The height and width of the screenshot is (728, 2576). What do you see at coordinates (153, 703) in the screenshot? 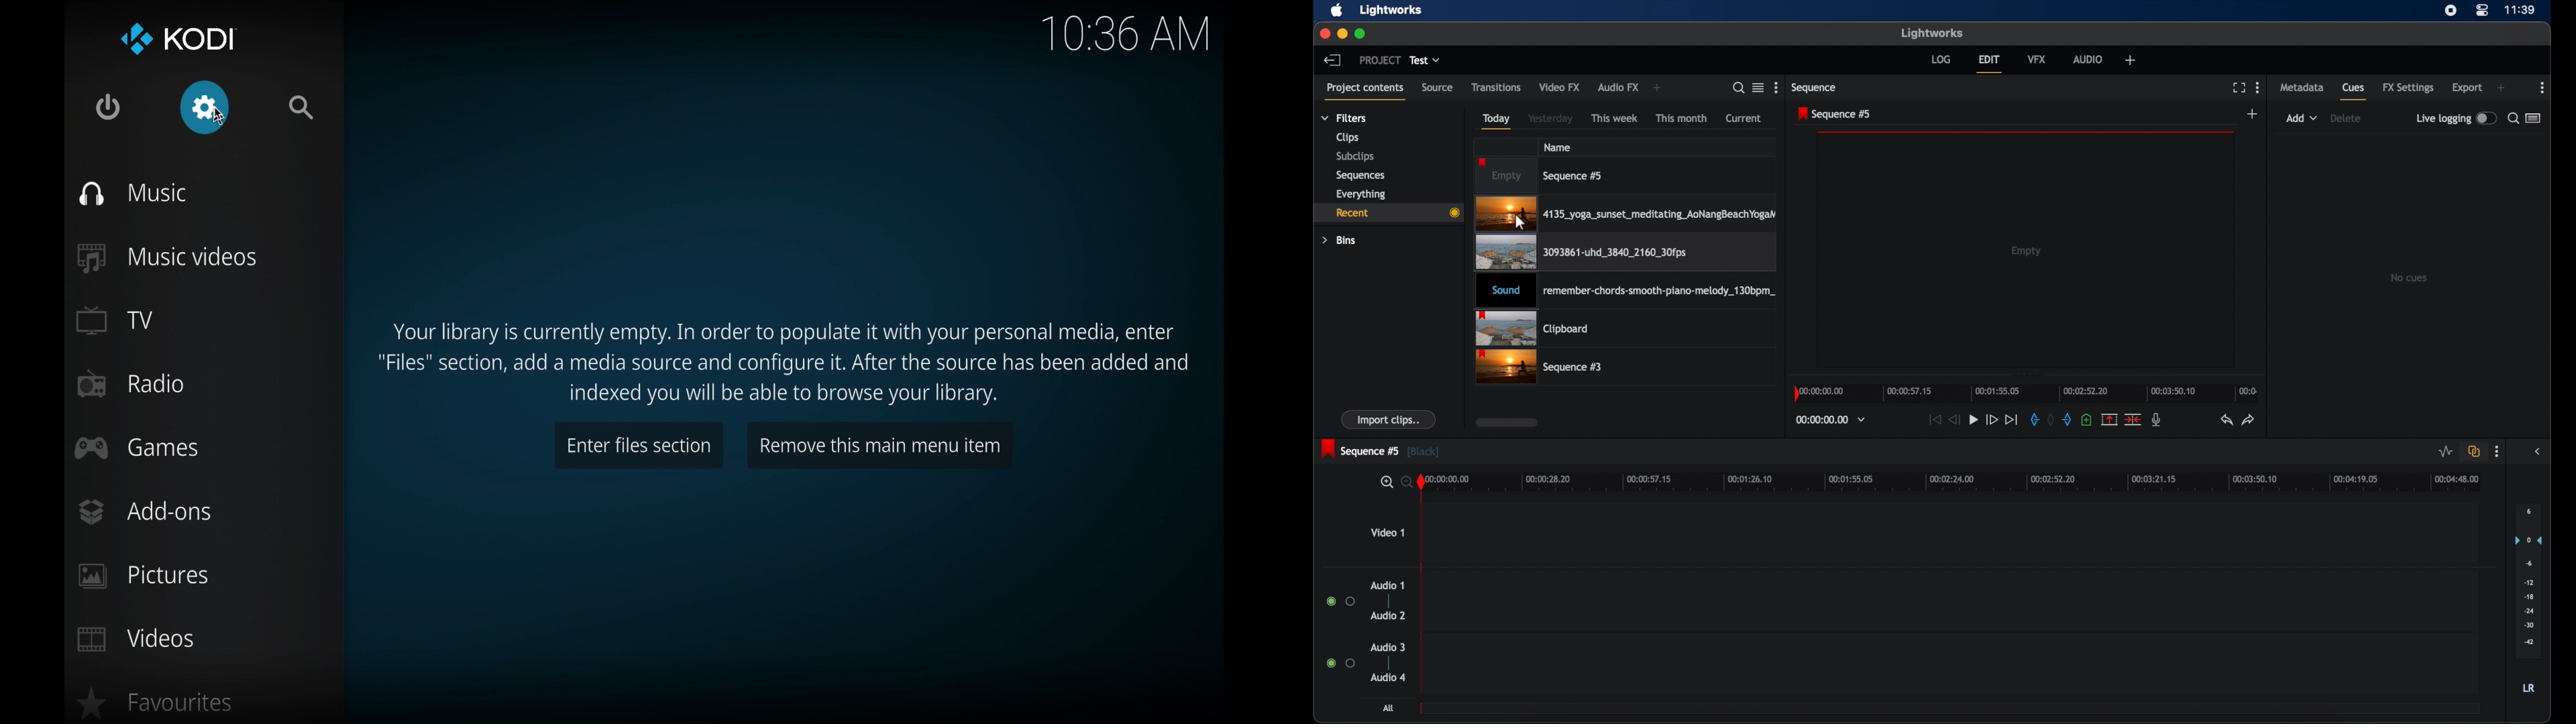
I see `favorites` at bounding box center [153, 703].